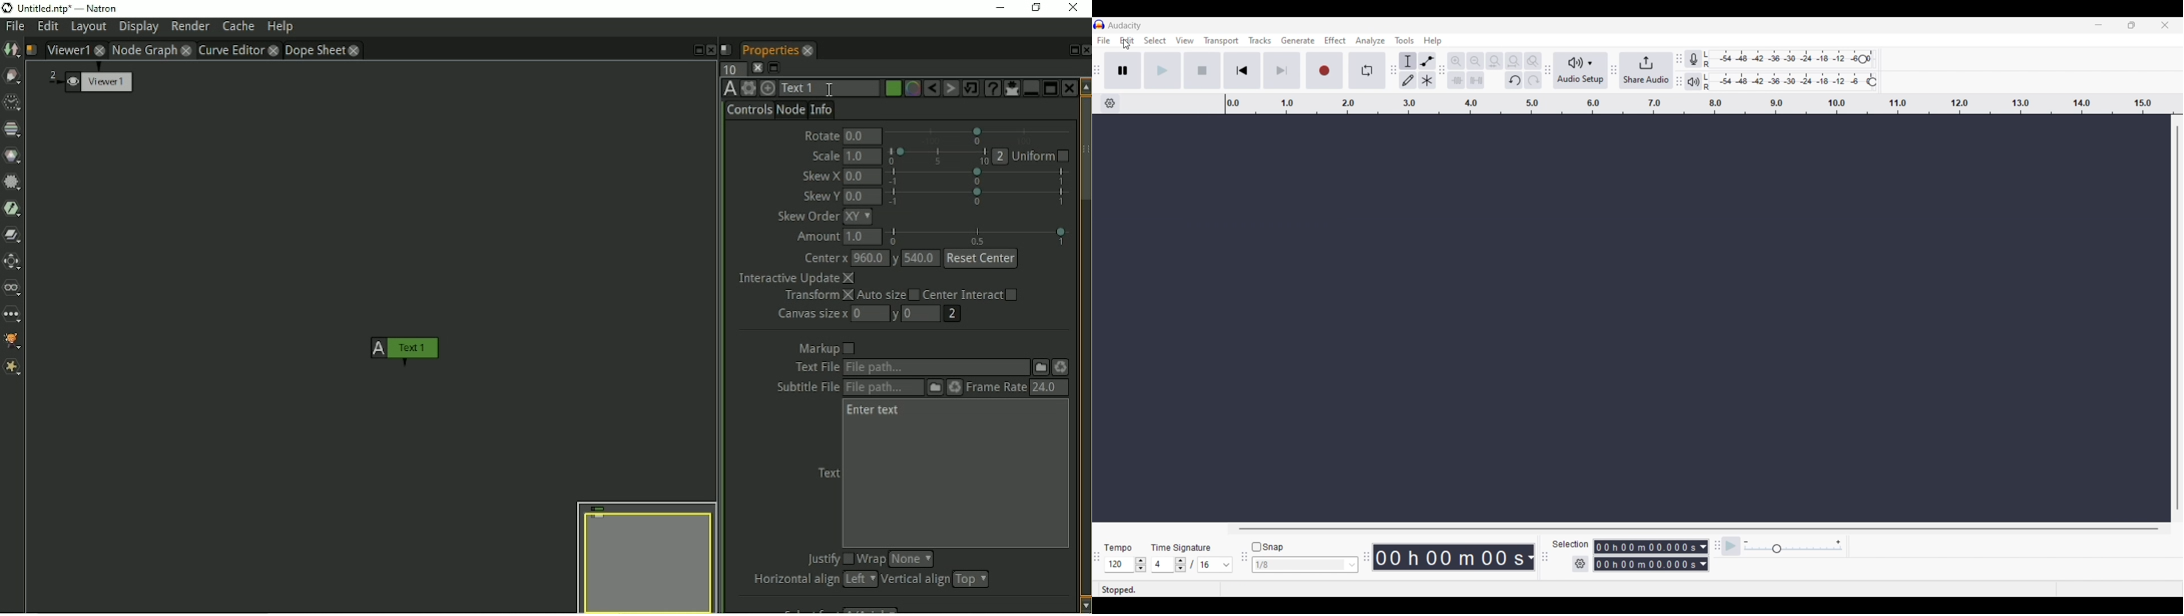  What do you see at coordinates (1839, 542) in the screenshot?
I see `Increase playback speed to maximum ` at bounding box center [1839, 542].